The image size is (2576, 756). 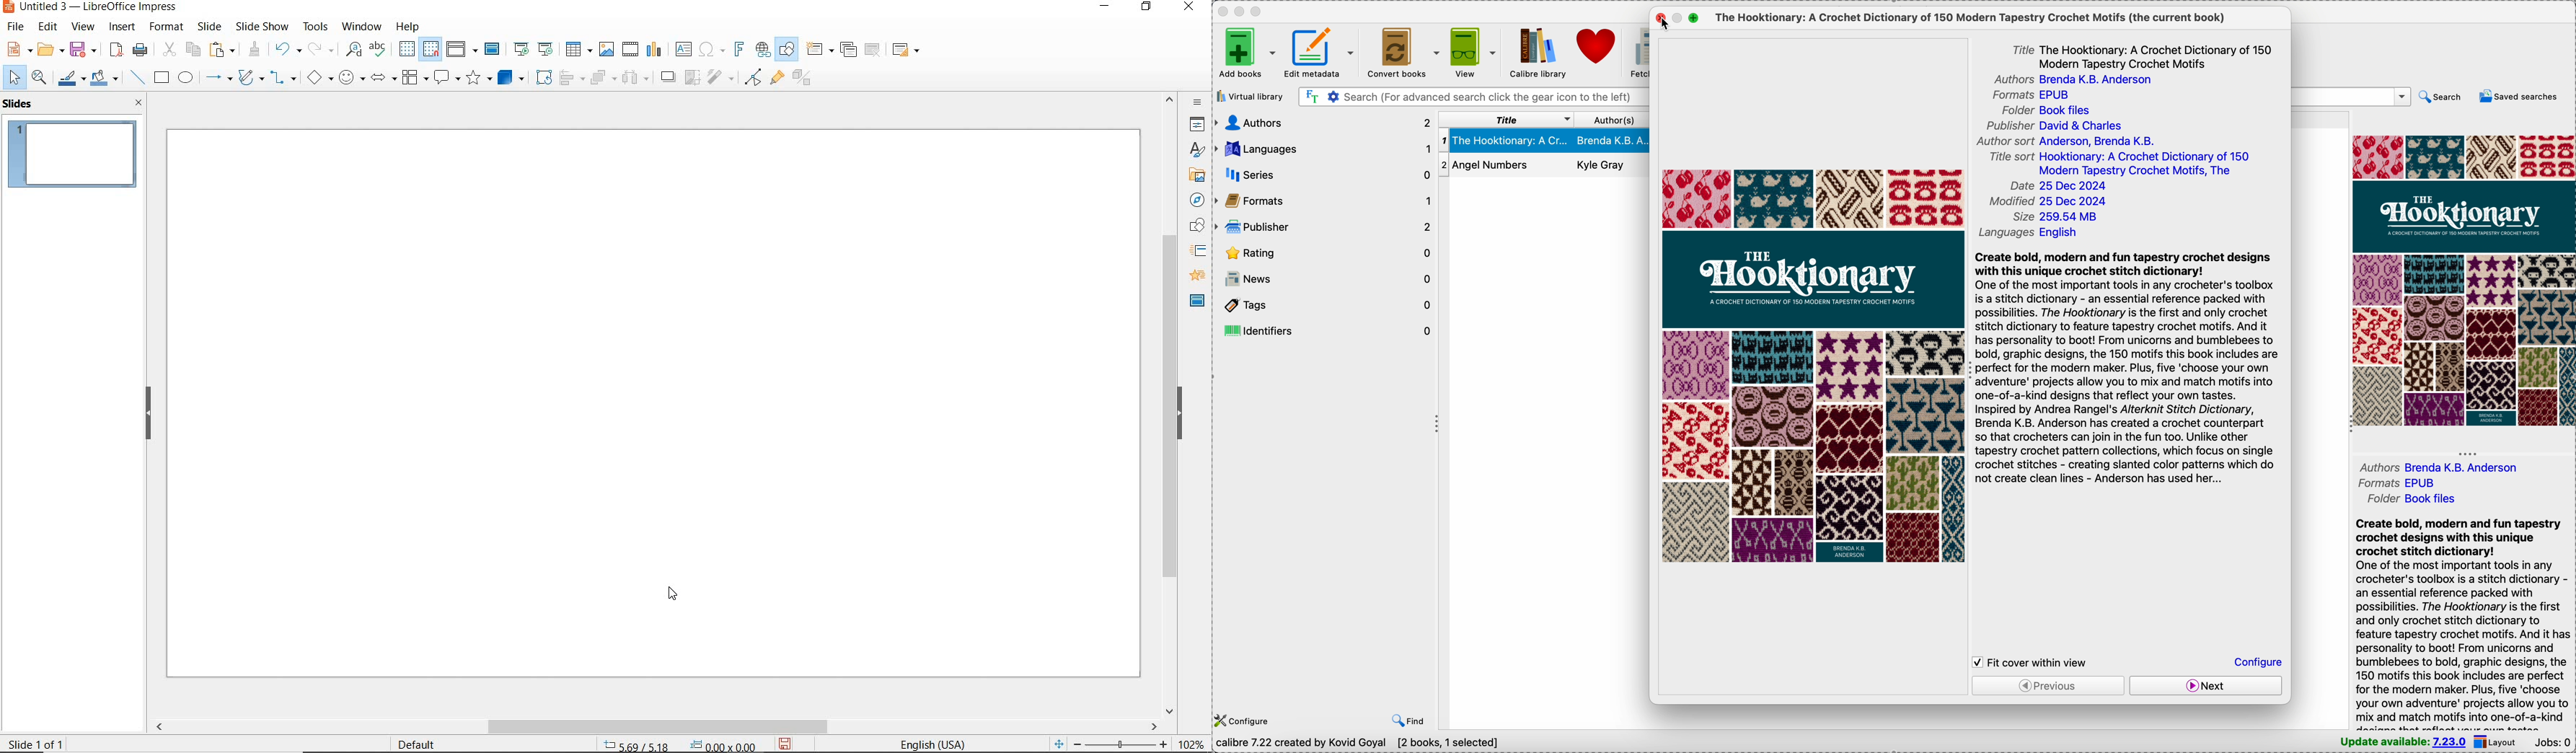 I want to click on SLIDE, so click(x=213, y=27).